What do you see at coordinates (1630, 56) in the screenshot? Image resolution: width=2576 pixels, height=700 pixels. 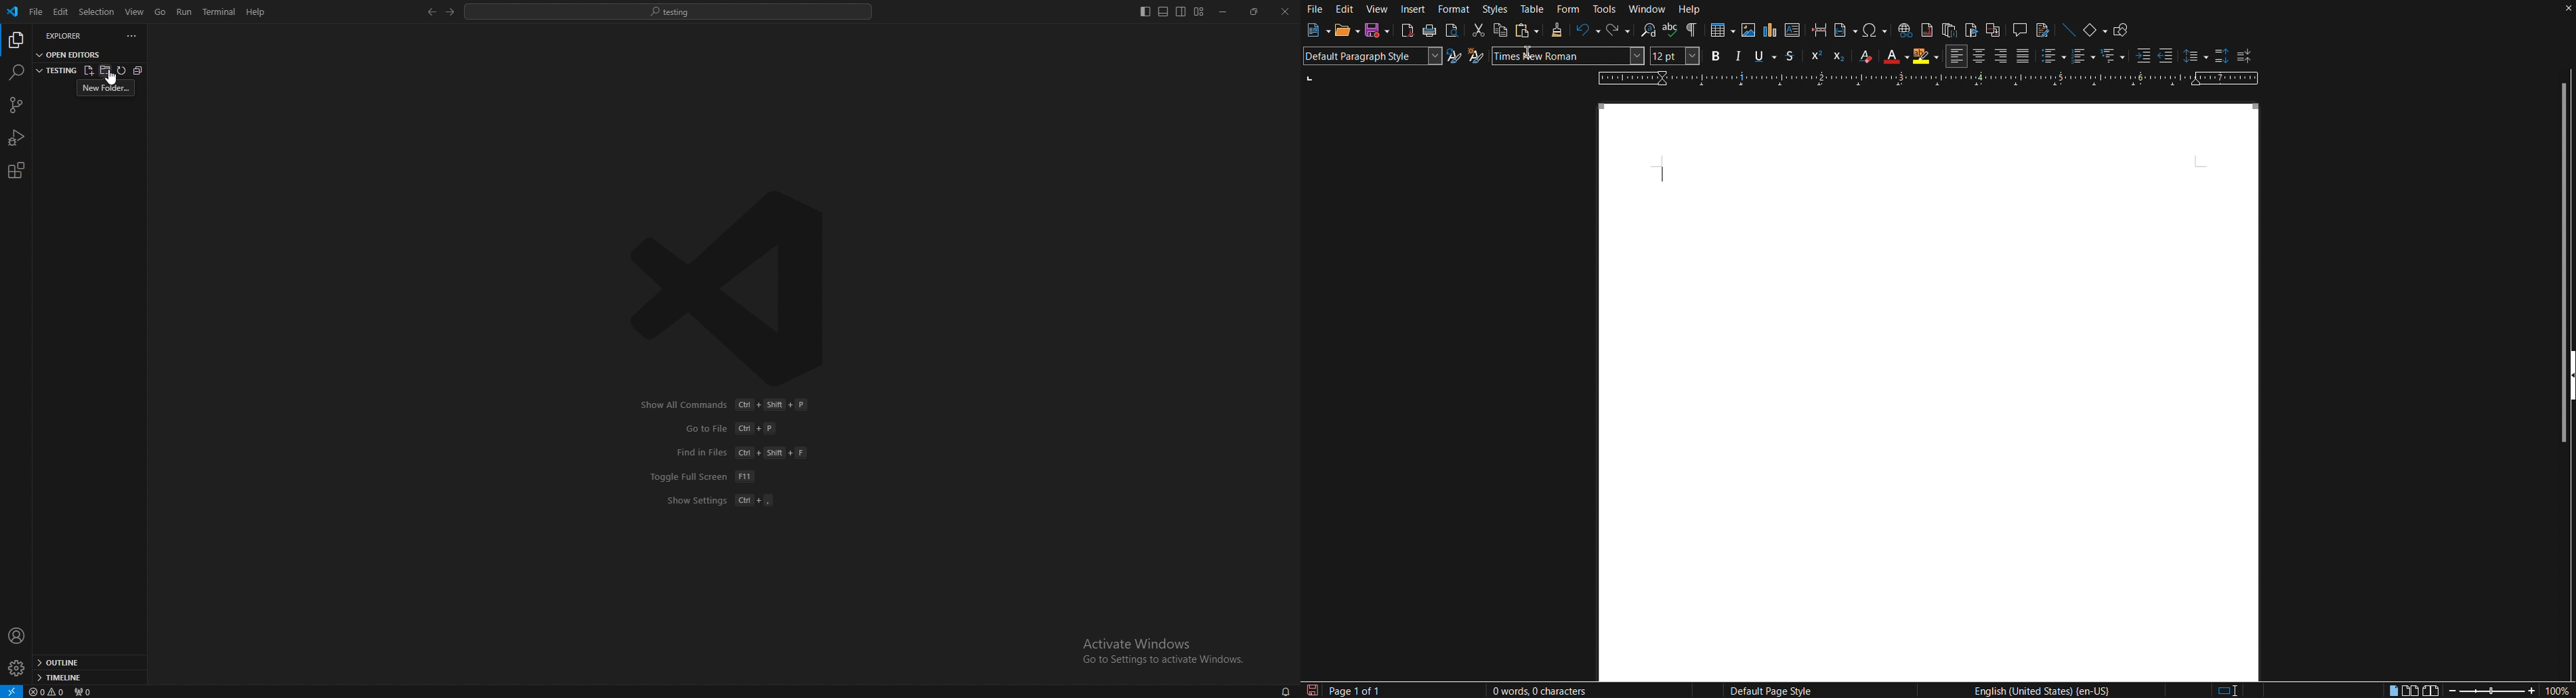 I see `Font name` at bounding box center [1630, 56].